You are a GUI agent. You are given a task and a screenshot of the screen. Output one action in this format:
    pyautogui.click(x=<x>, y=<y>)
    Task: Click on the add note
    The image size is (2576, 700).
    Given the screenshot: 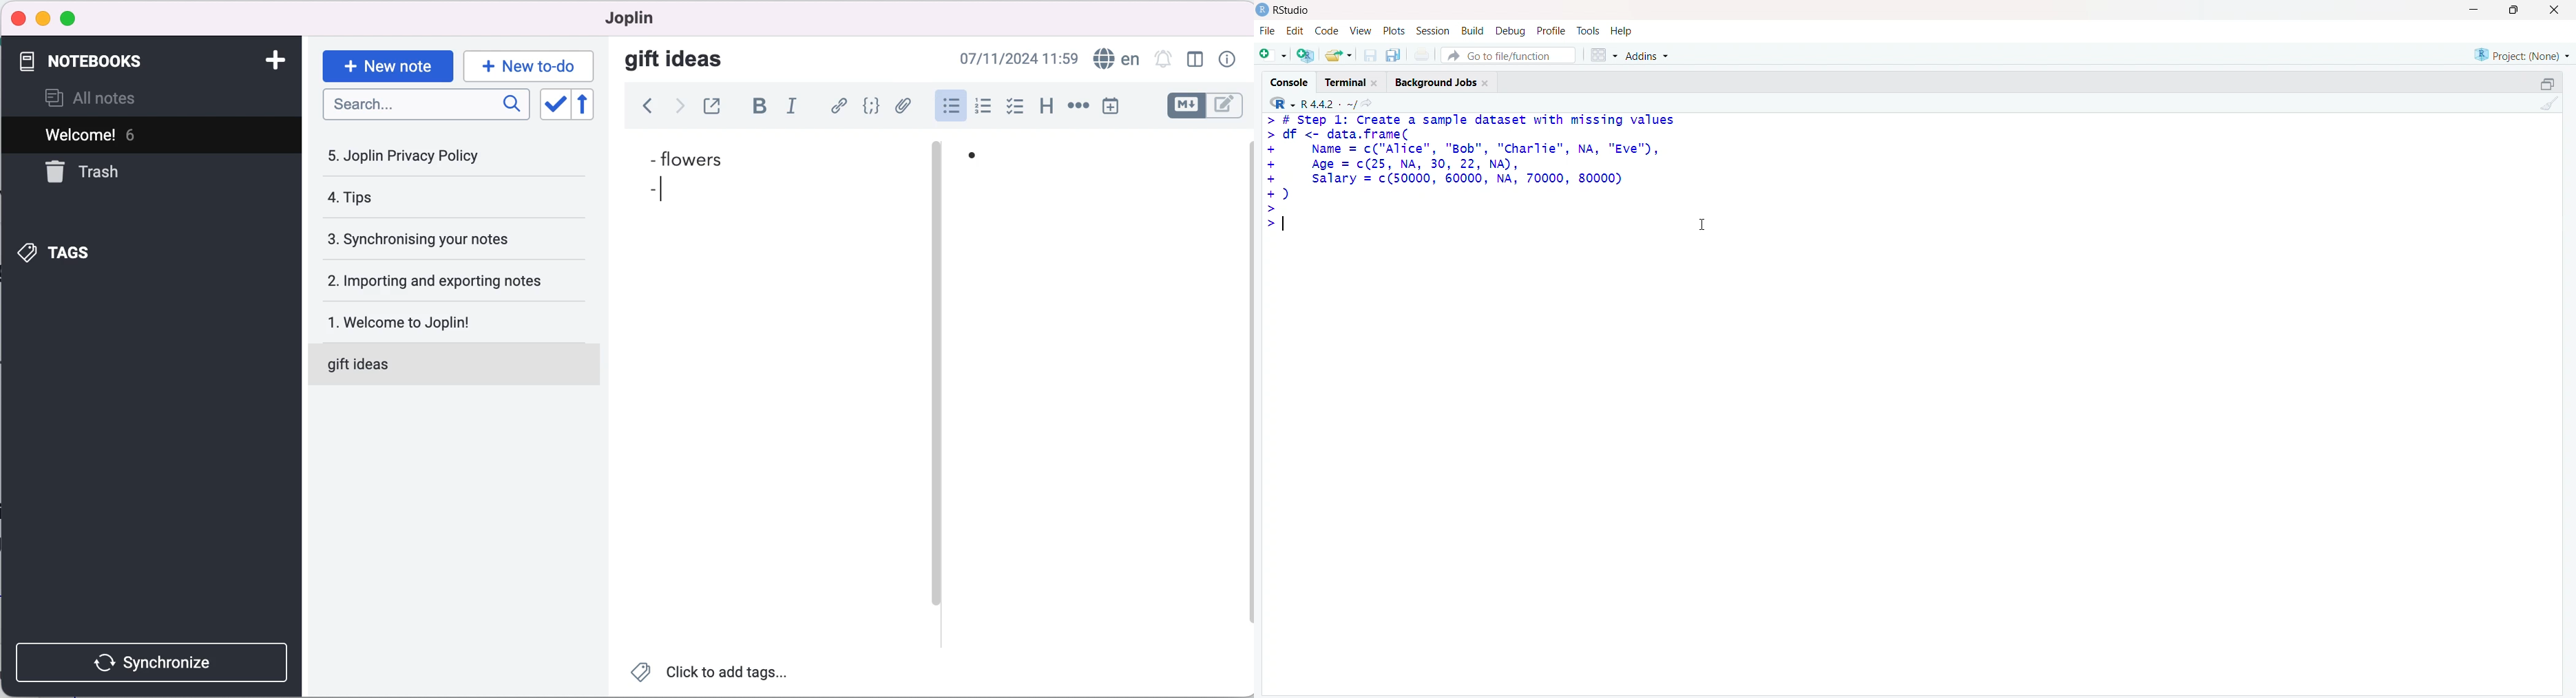 What is the action you would take?
    pyautogui.click(x=269, y=59)
    